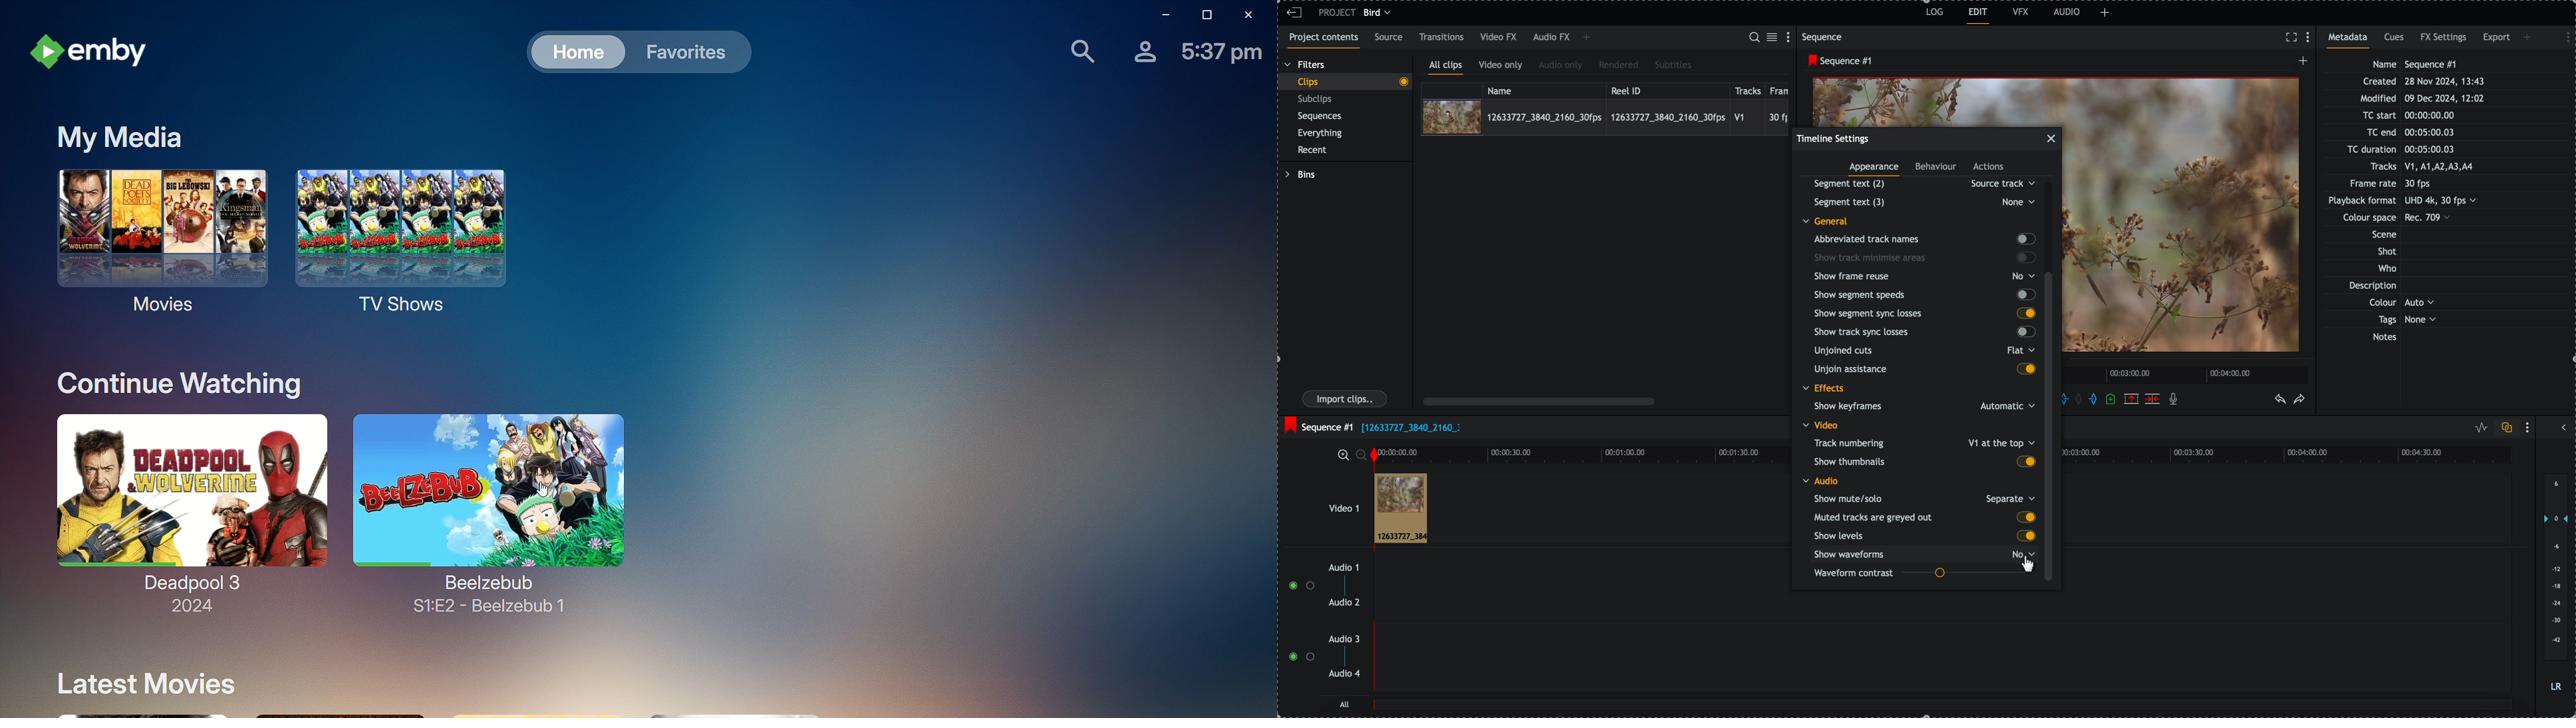 The width and height of the screenshot is (2576, 728). Describe the element at coordinates (2300, 400) in the screenshot. I see `redo` at that location.